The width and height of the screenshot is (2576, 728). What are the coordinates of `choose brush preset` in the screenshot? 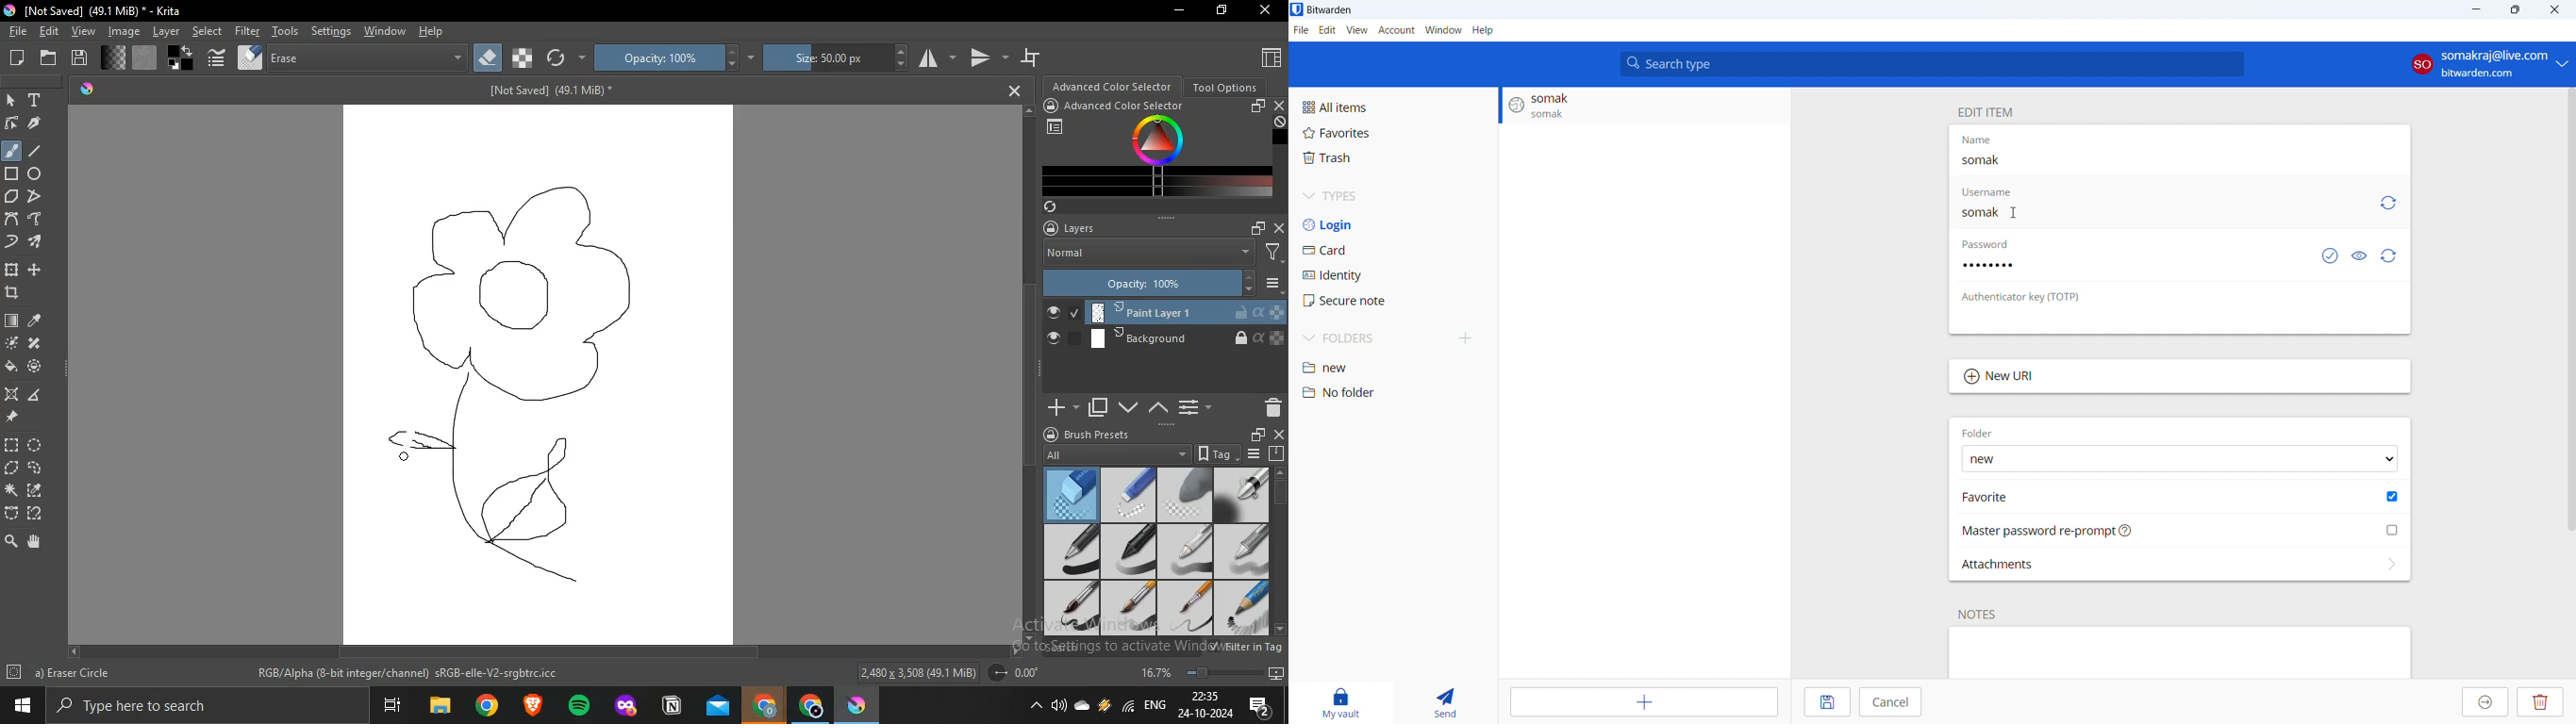 It's located at (249, 58).